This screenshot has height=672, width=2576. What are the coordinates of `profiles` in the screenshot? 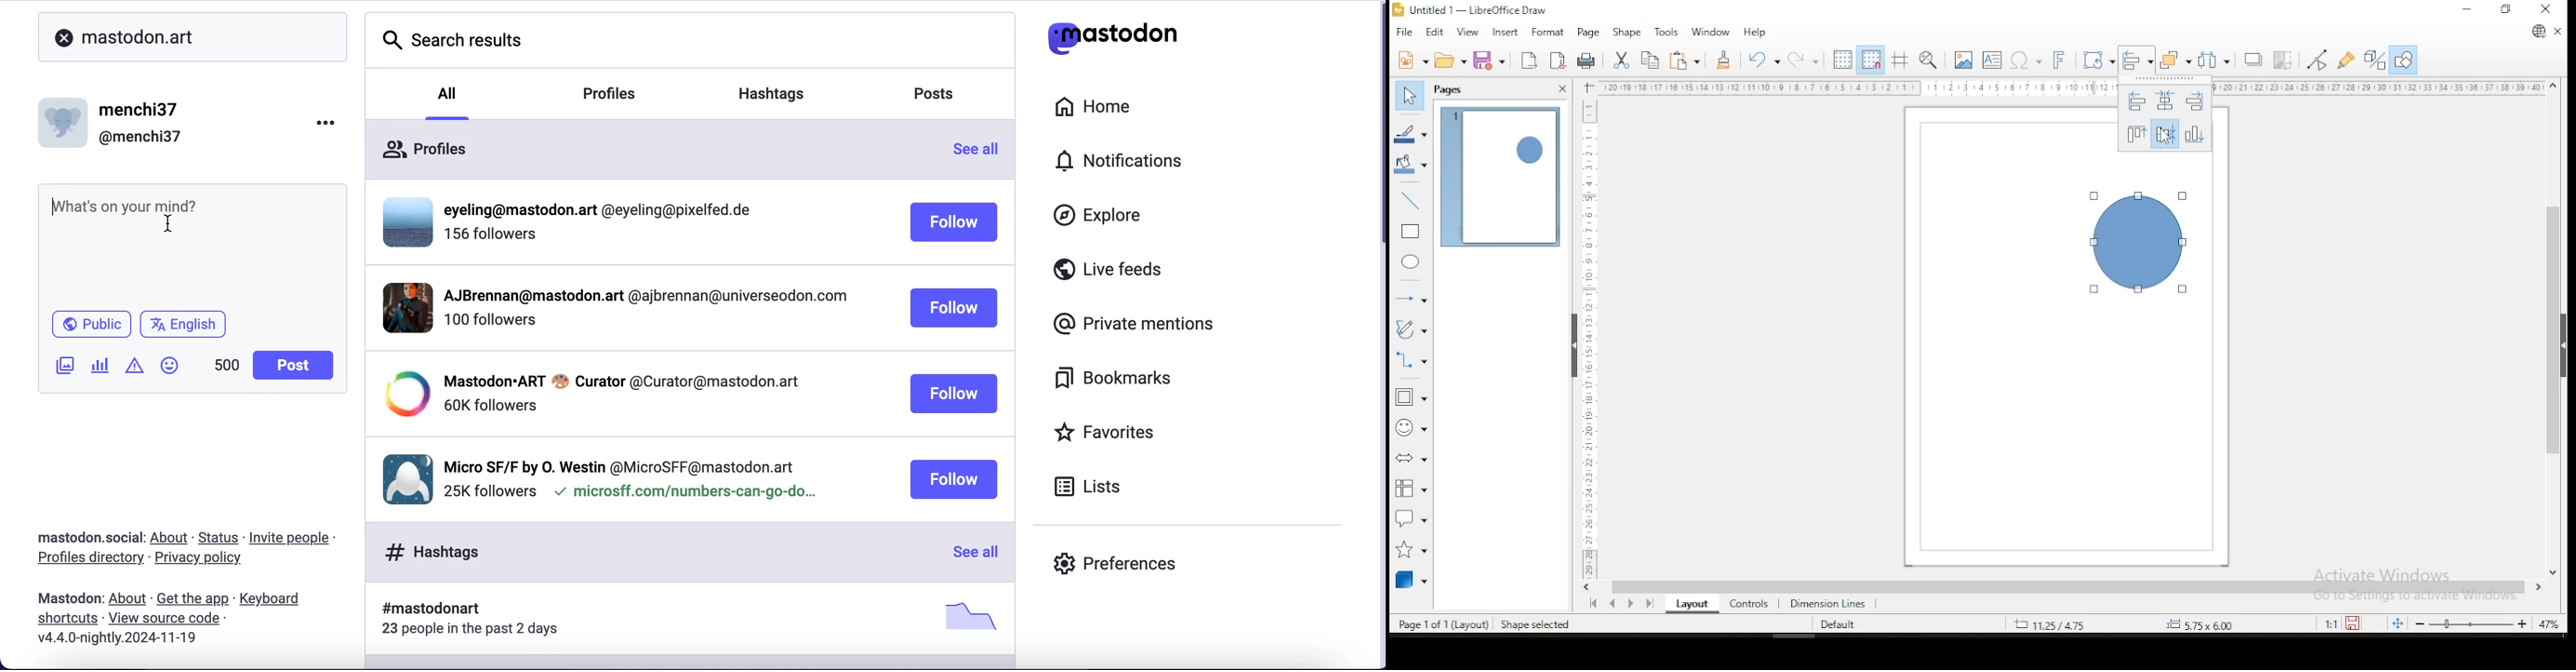 It's located at (660, 149).